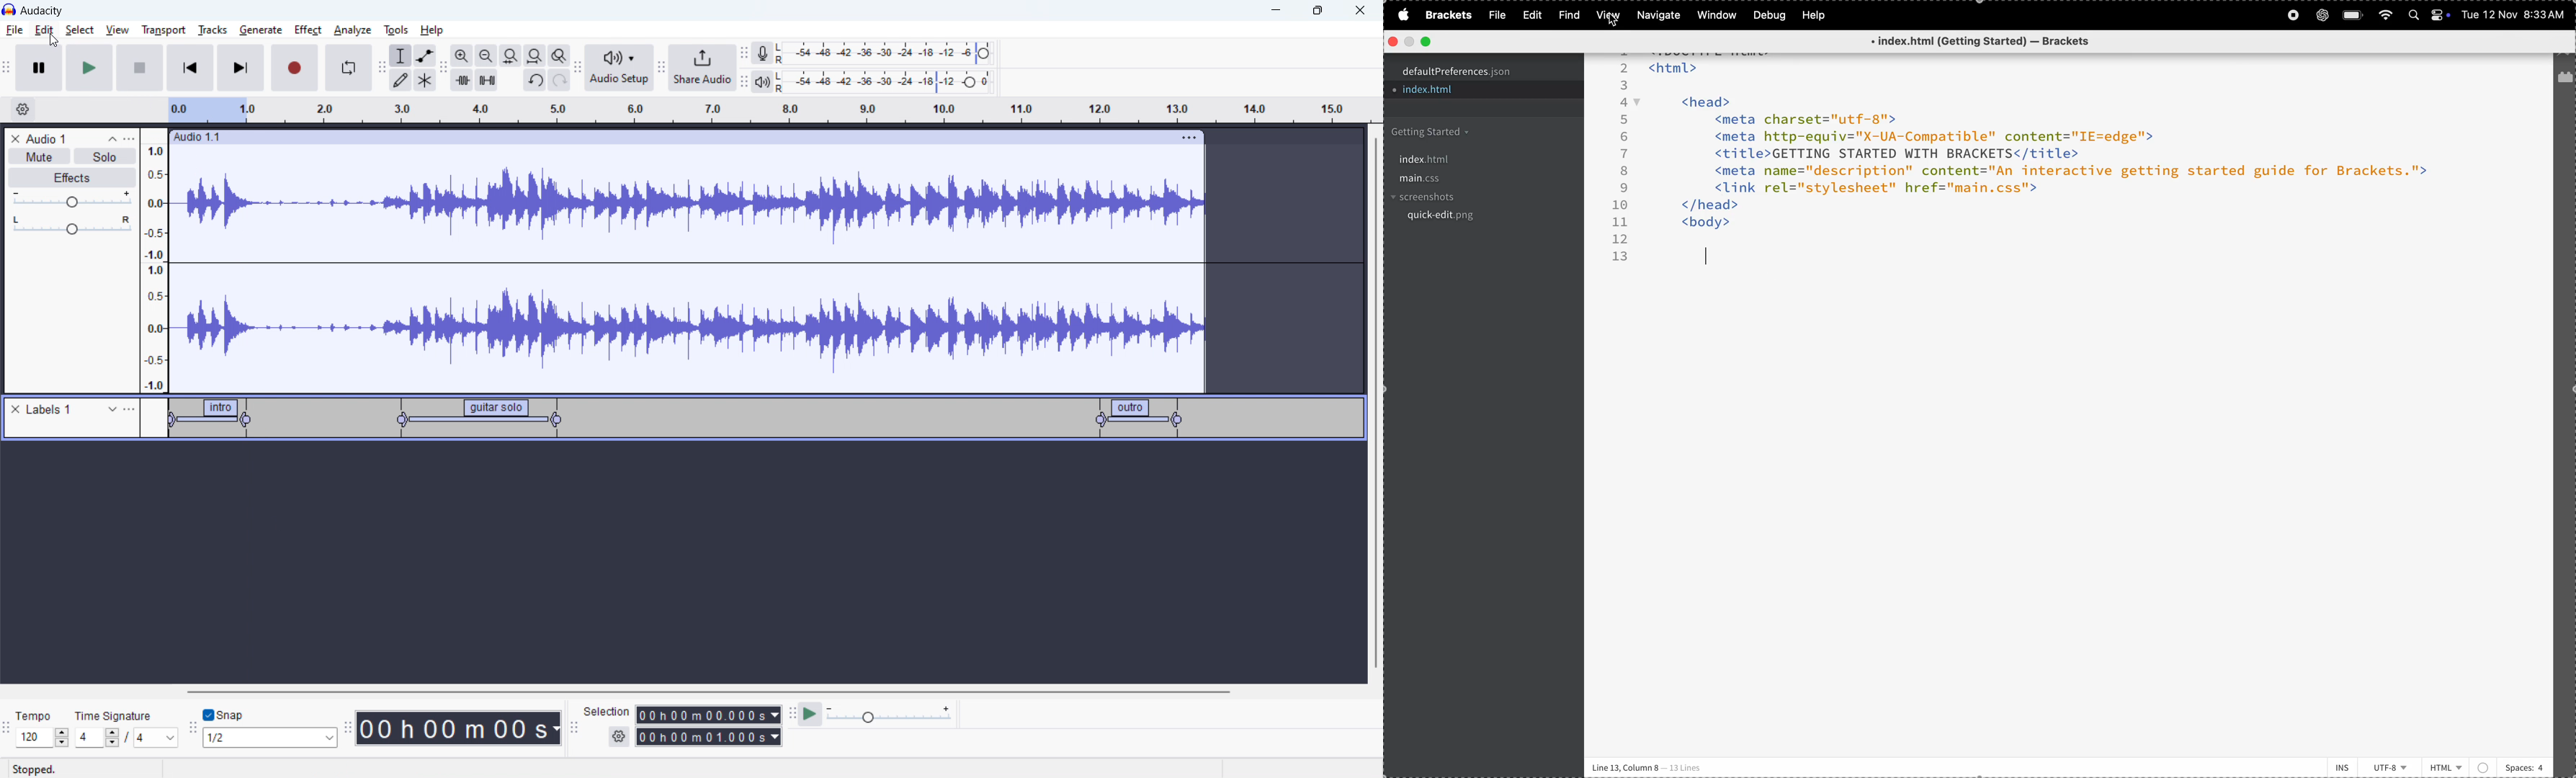 This screenshot has width=2576, height=784. Describe the element at coordinates (15, 410) in the screenshot. I see `remove` at that location.